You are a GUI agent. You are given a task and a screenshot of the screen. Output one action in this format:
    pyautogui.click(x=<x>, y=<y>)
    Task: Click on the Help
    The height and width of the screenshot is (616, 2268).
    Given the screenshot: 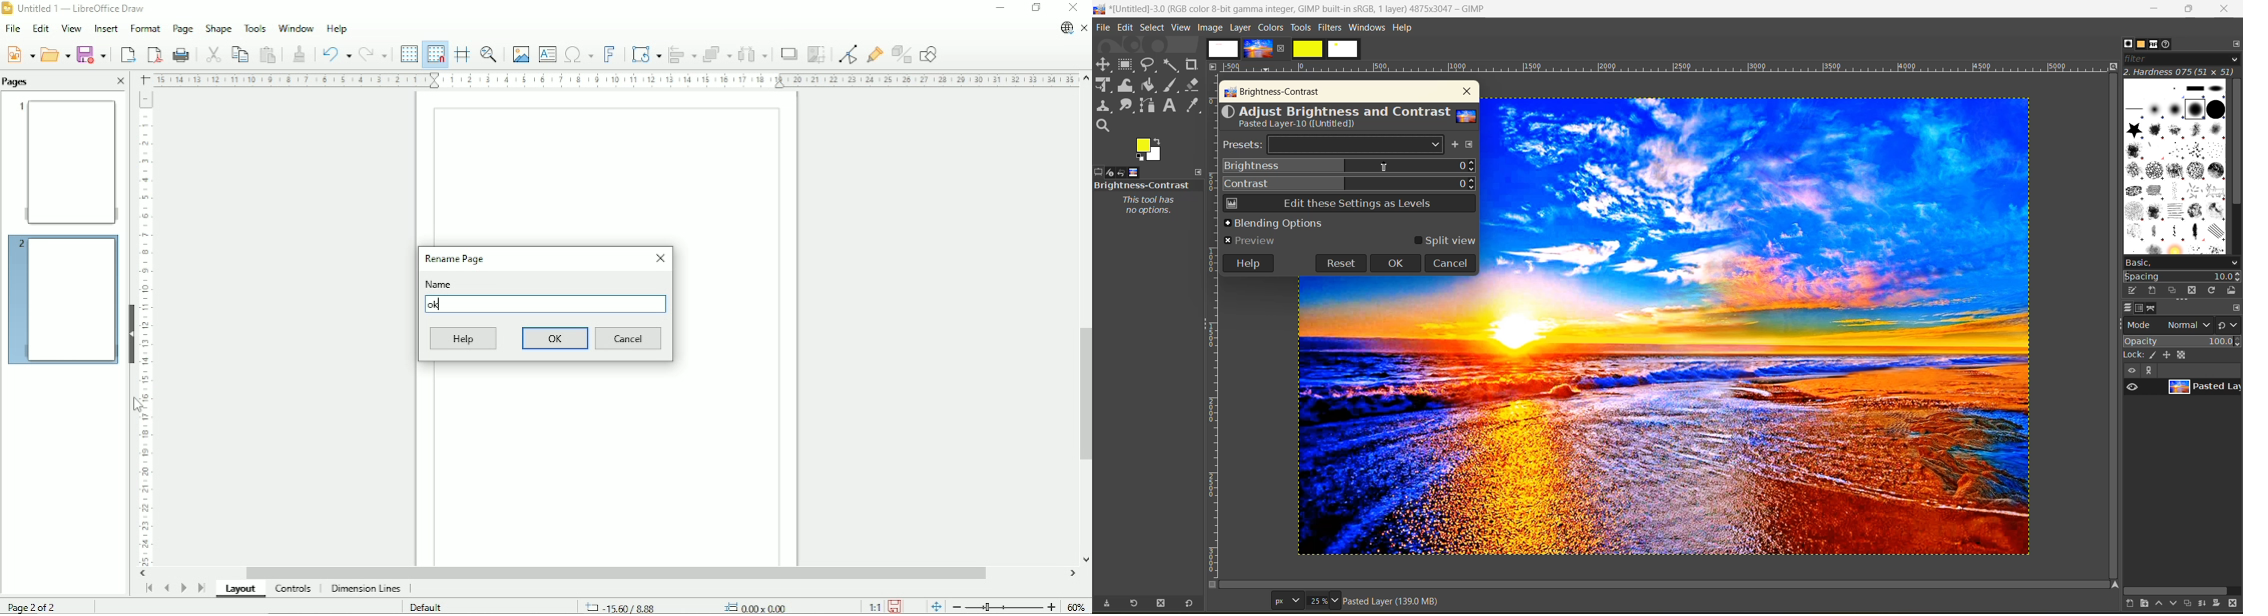 What is the action you would take?
    pyautogui.click(x=464, y=339)
    